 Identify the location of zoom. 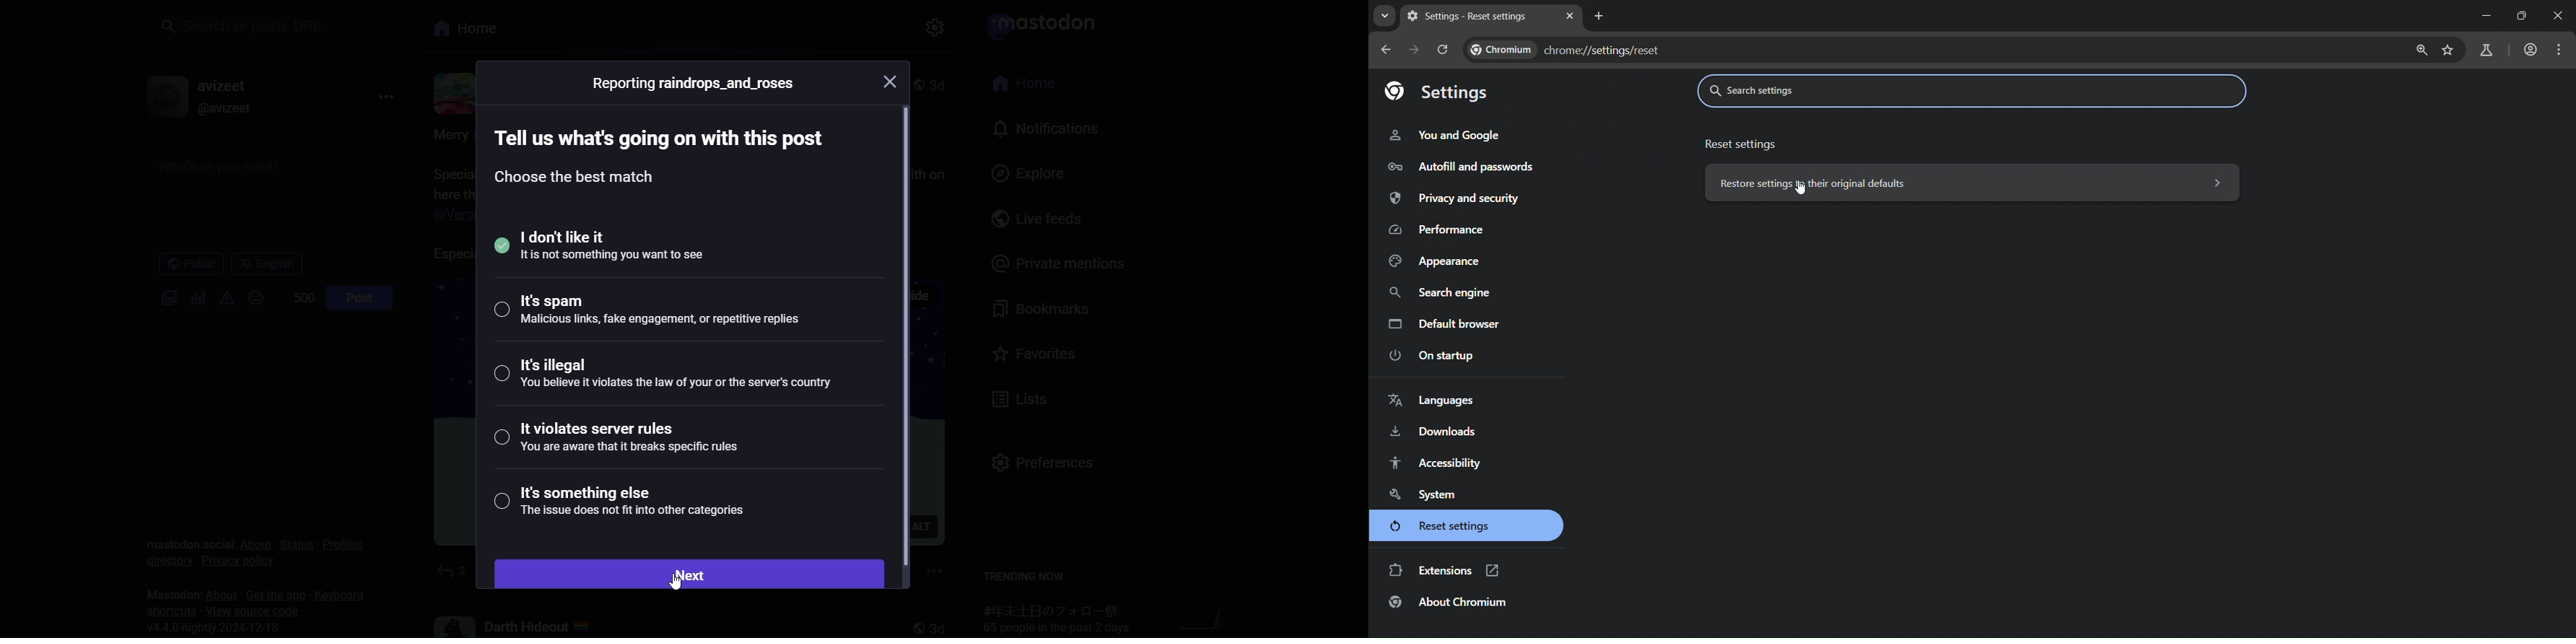
(2421, 50).